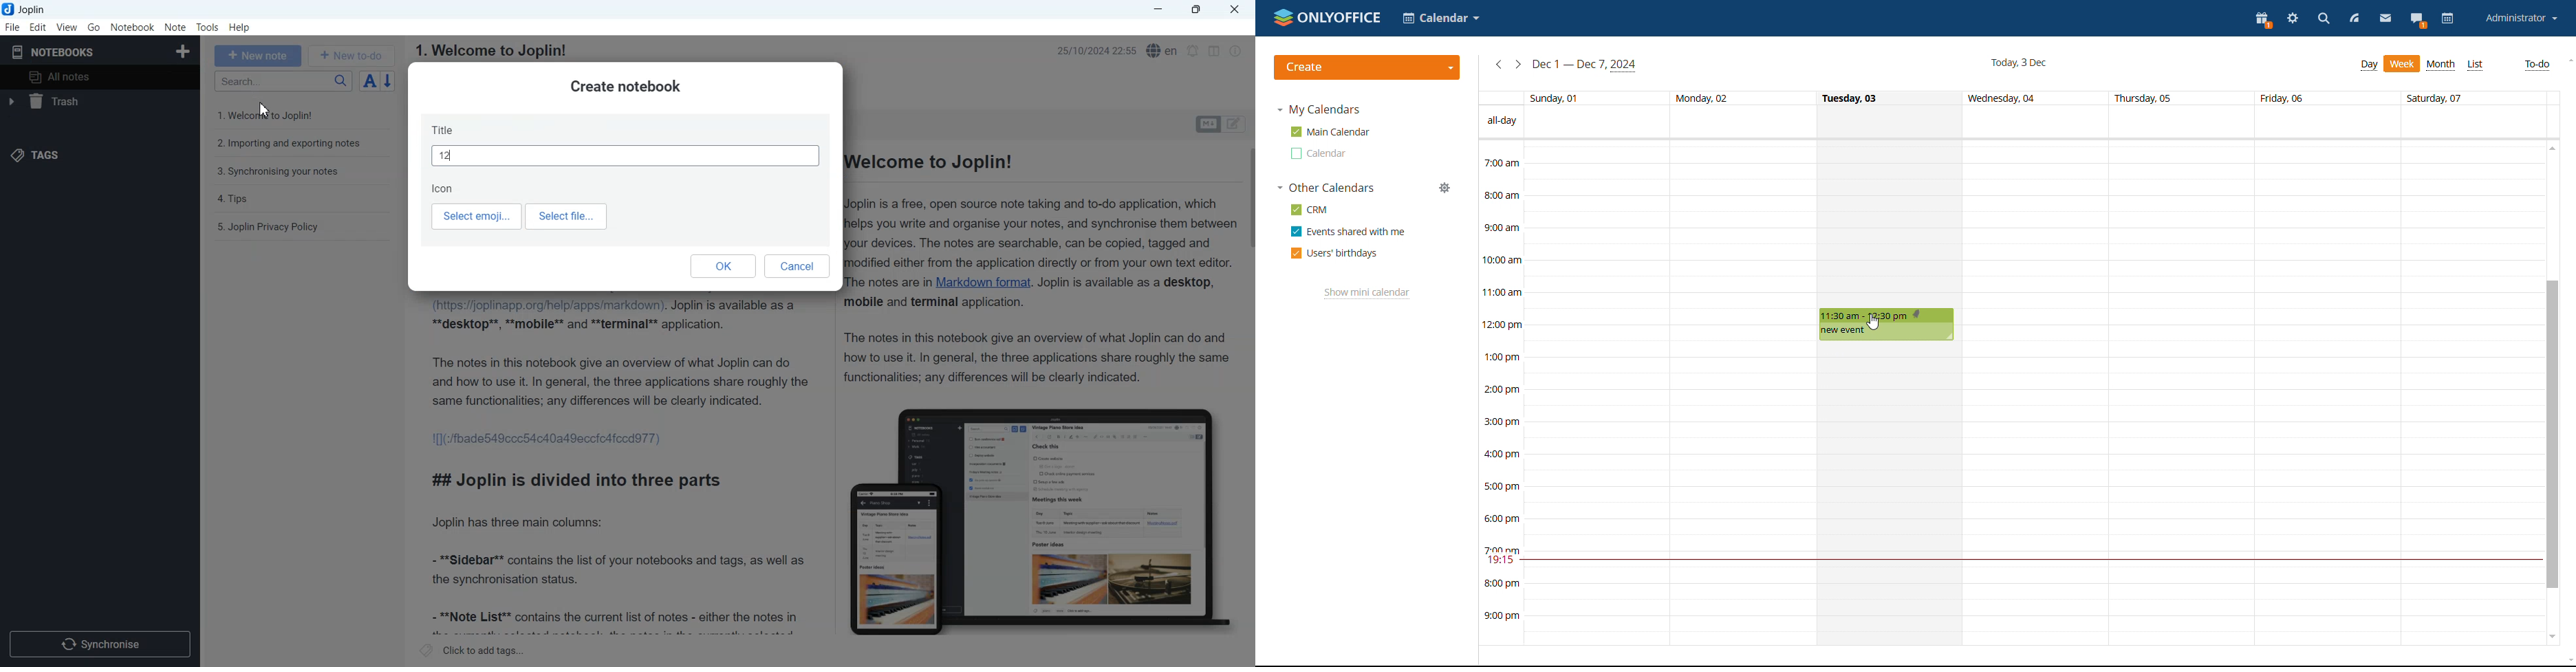  What do you see at coordinates (275, 114) in the screenshot?
I see `1. Welcome to Joplin!` at bounding box center [275, 114].